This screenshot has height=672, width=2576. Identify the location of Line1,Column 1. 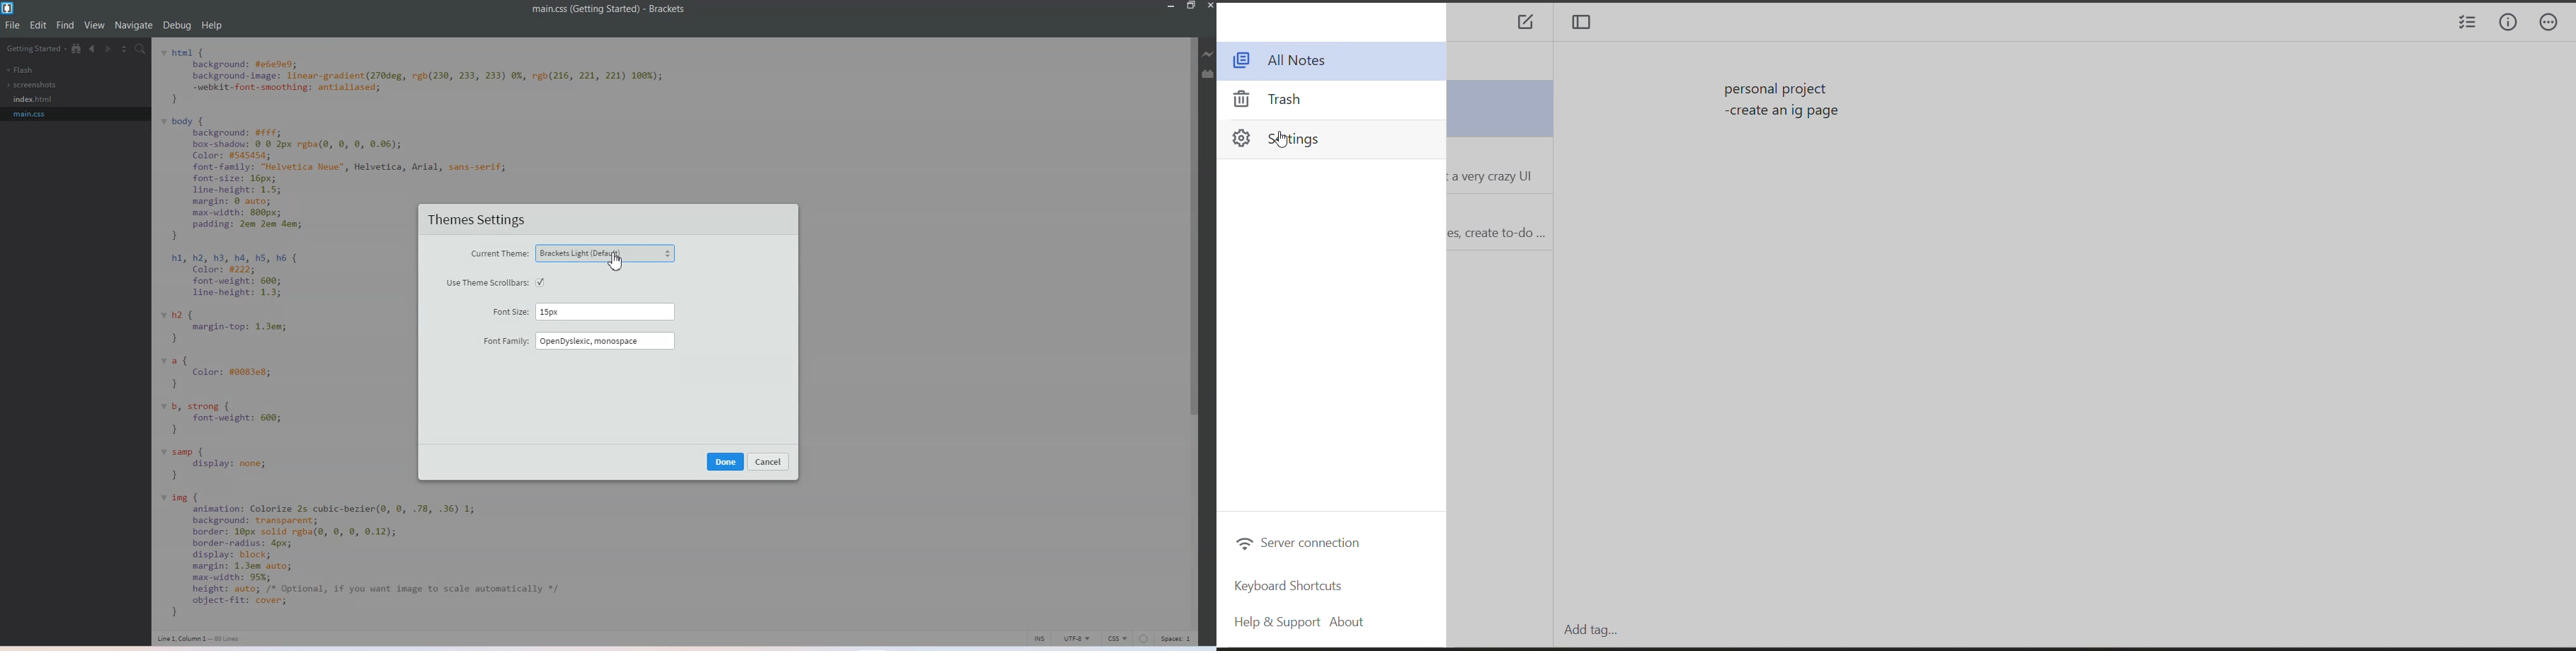
(198, 639).